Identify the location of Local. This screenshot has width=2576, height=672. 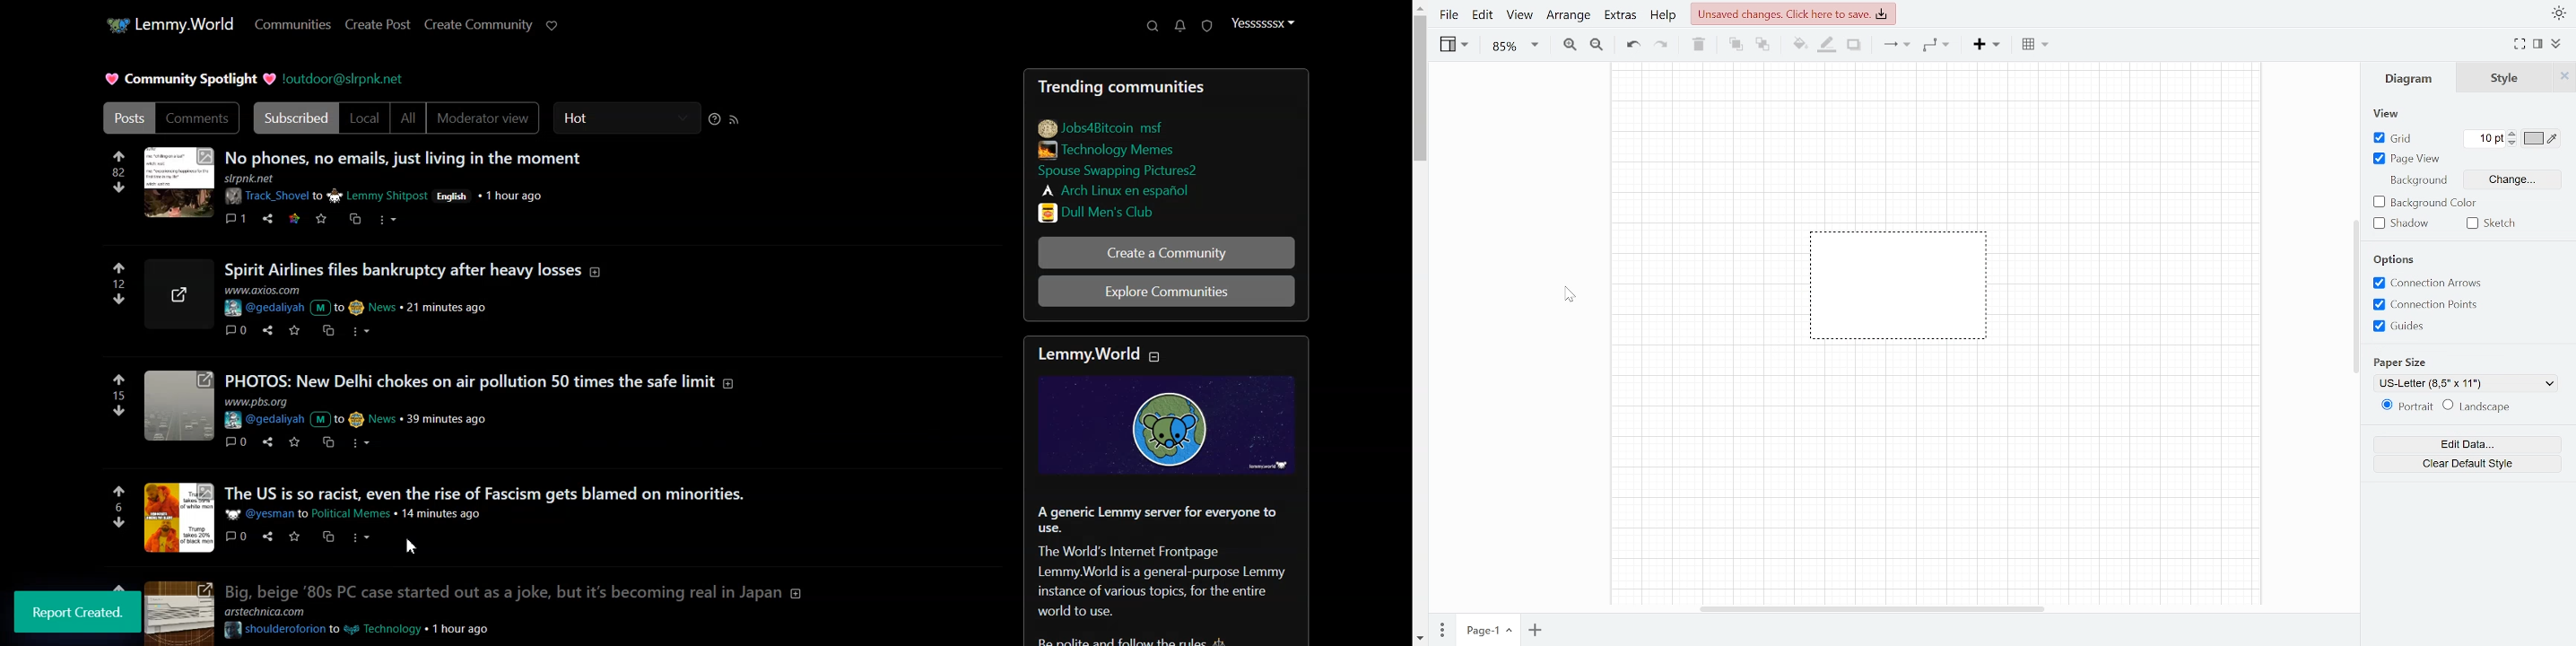
(365, 118).